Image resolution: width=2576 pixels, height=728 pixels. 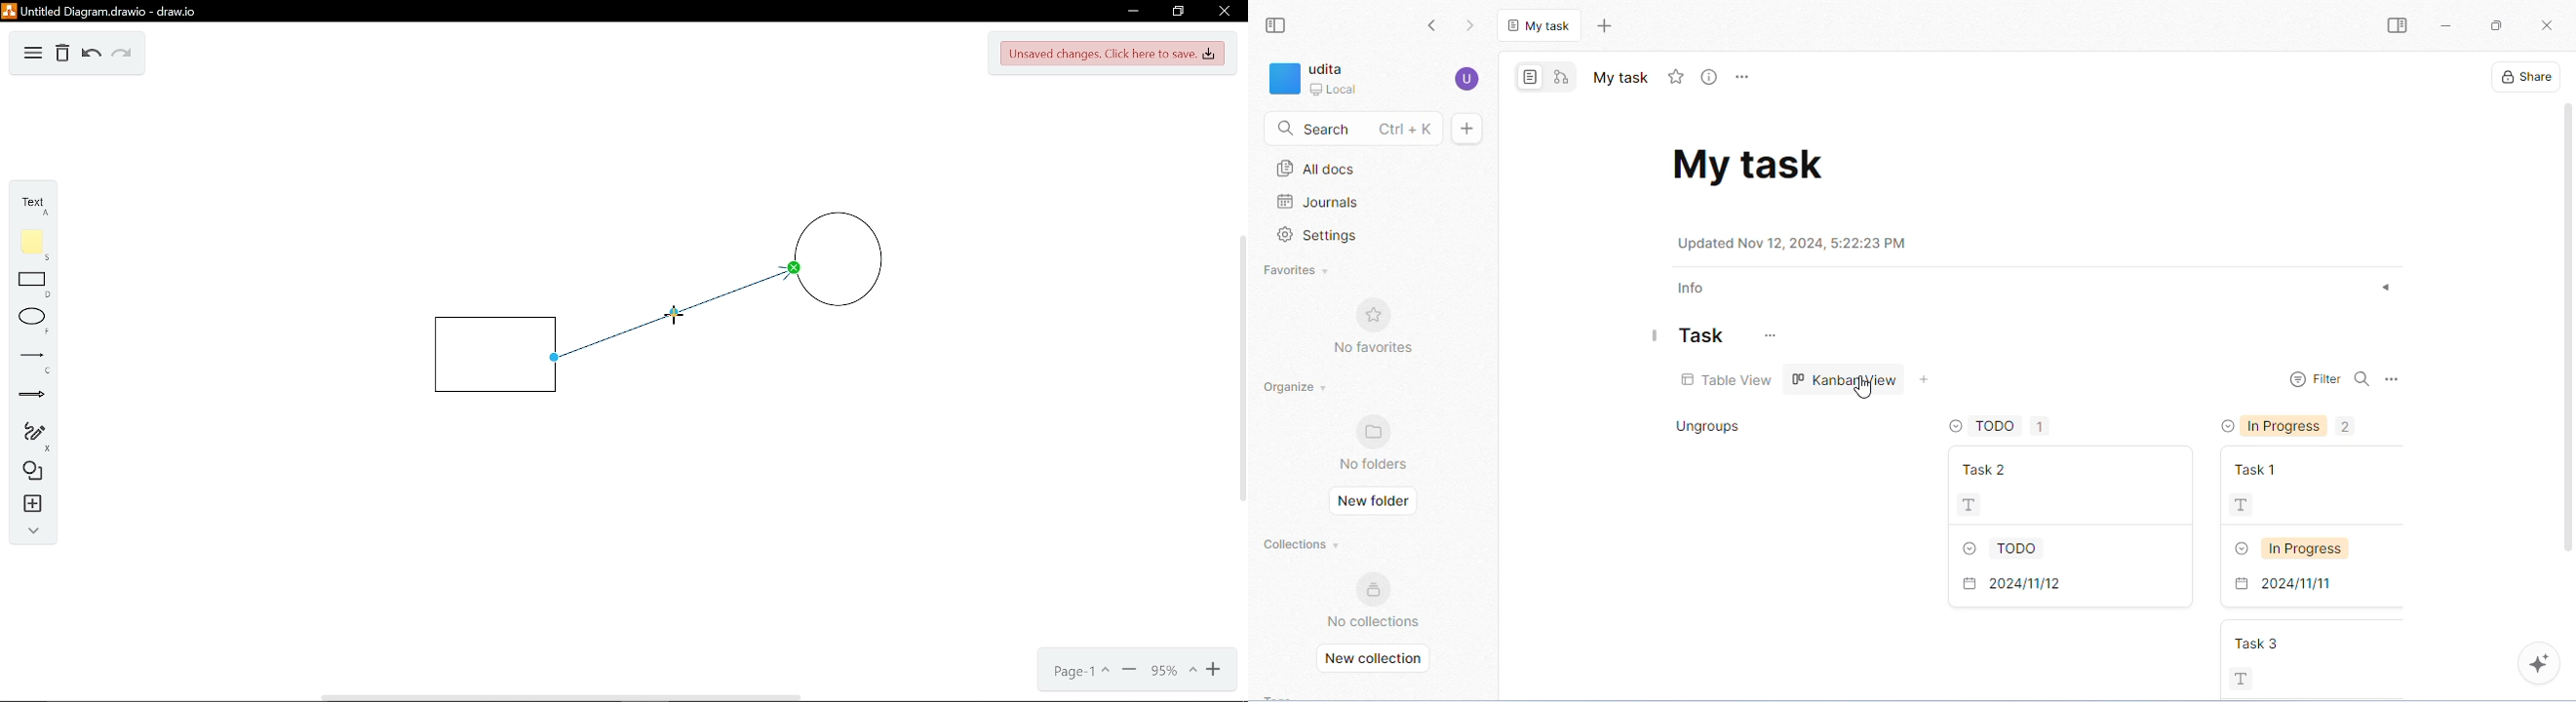 What do you see at coordinates (2316, 585) in the screenshot?
I see `2024/11/11` at bounding box center [2316, 585].